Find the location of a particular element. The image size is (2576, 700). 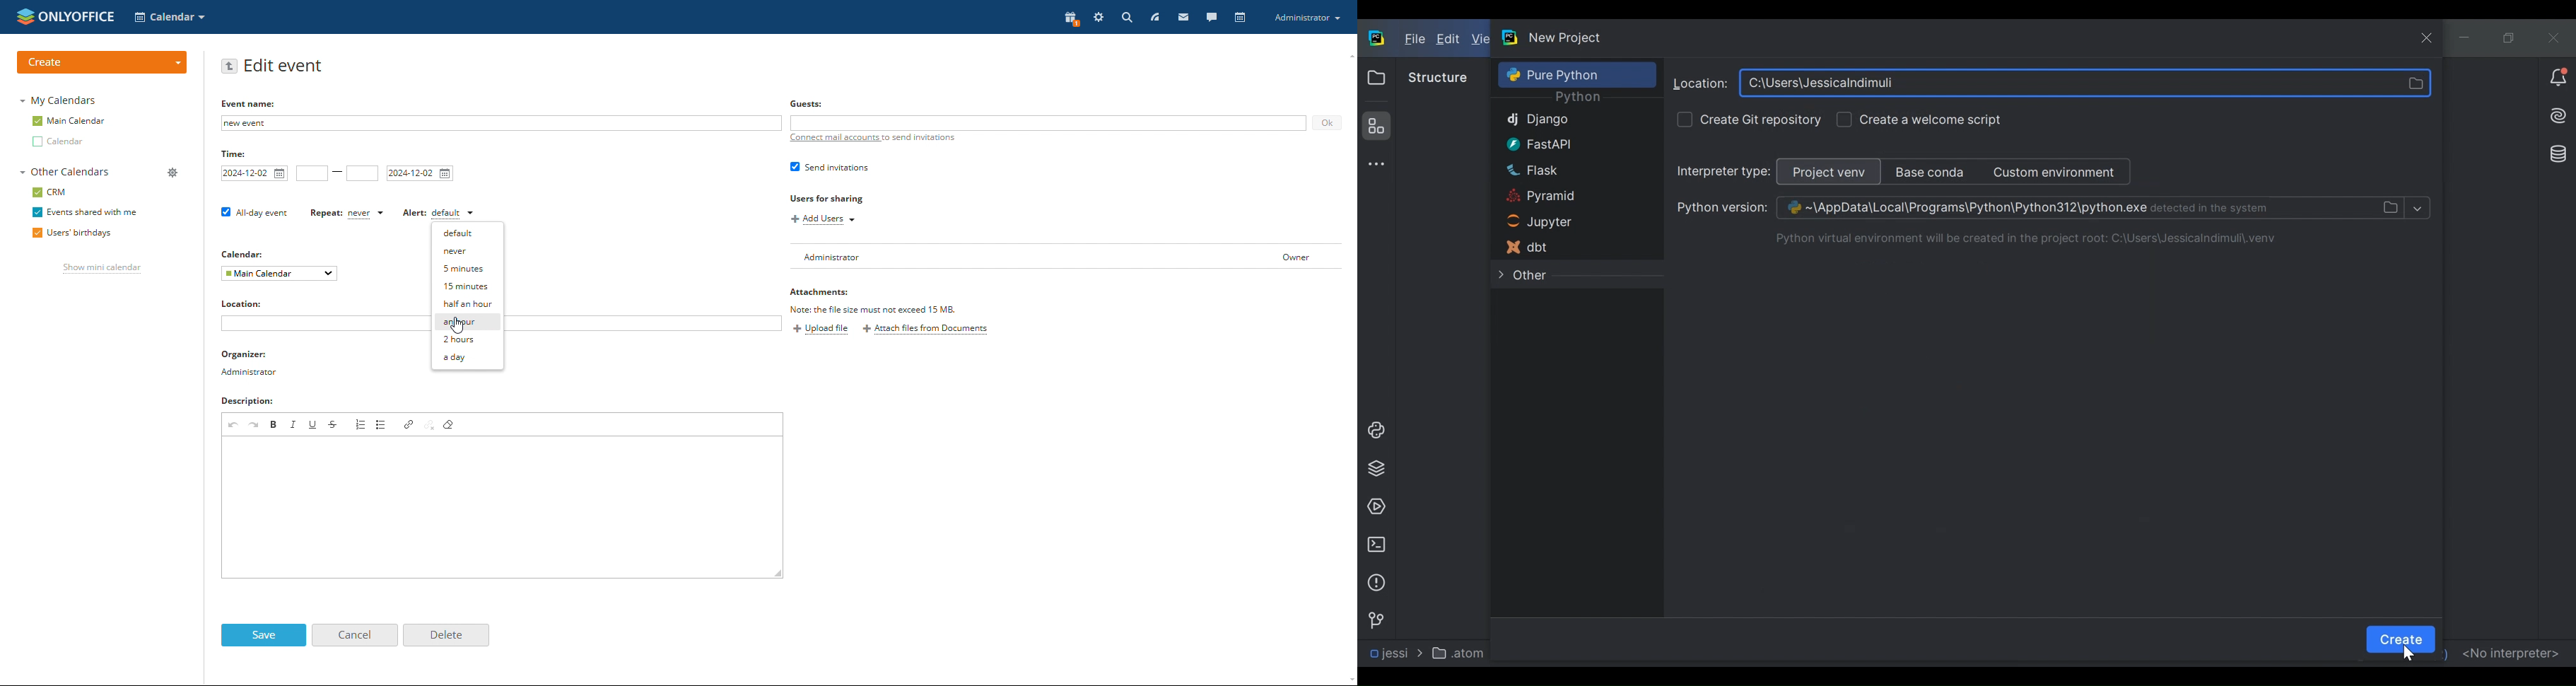

chat is located at coordinates (1212, 17).